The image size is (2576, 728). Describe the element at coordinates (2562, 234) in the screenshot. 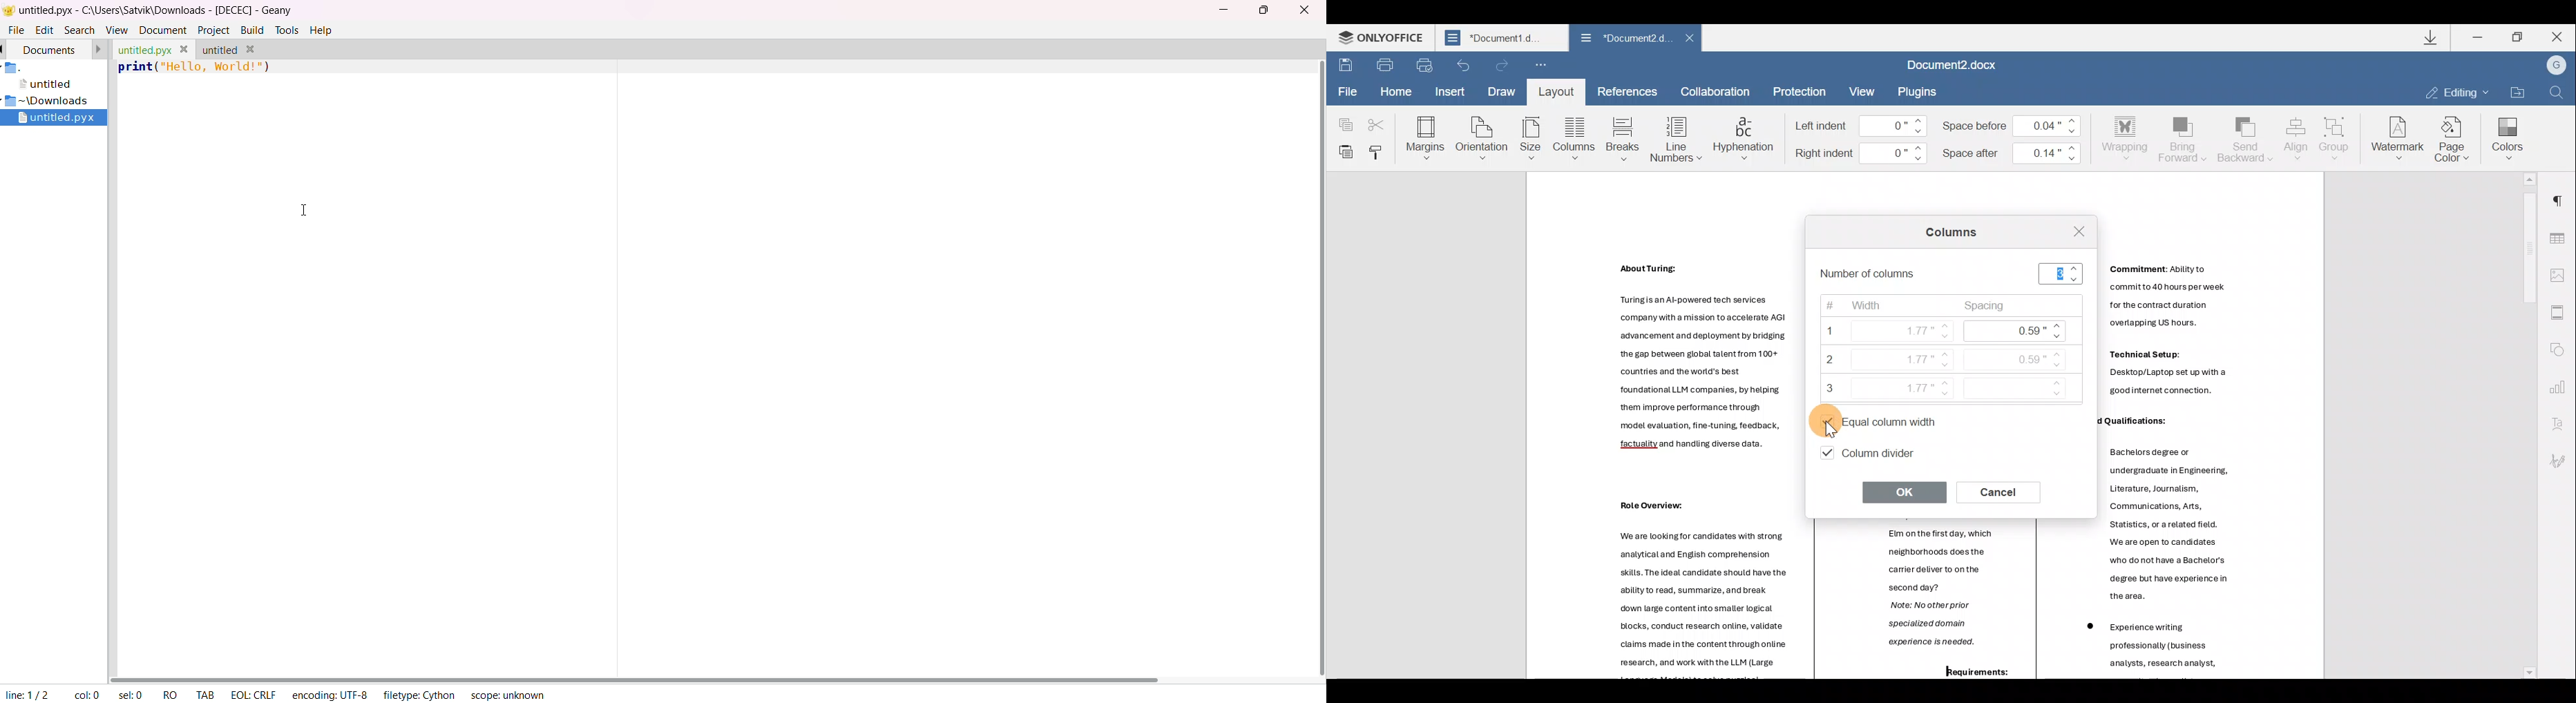

I see `Table settings` at that location.